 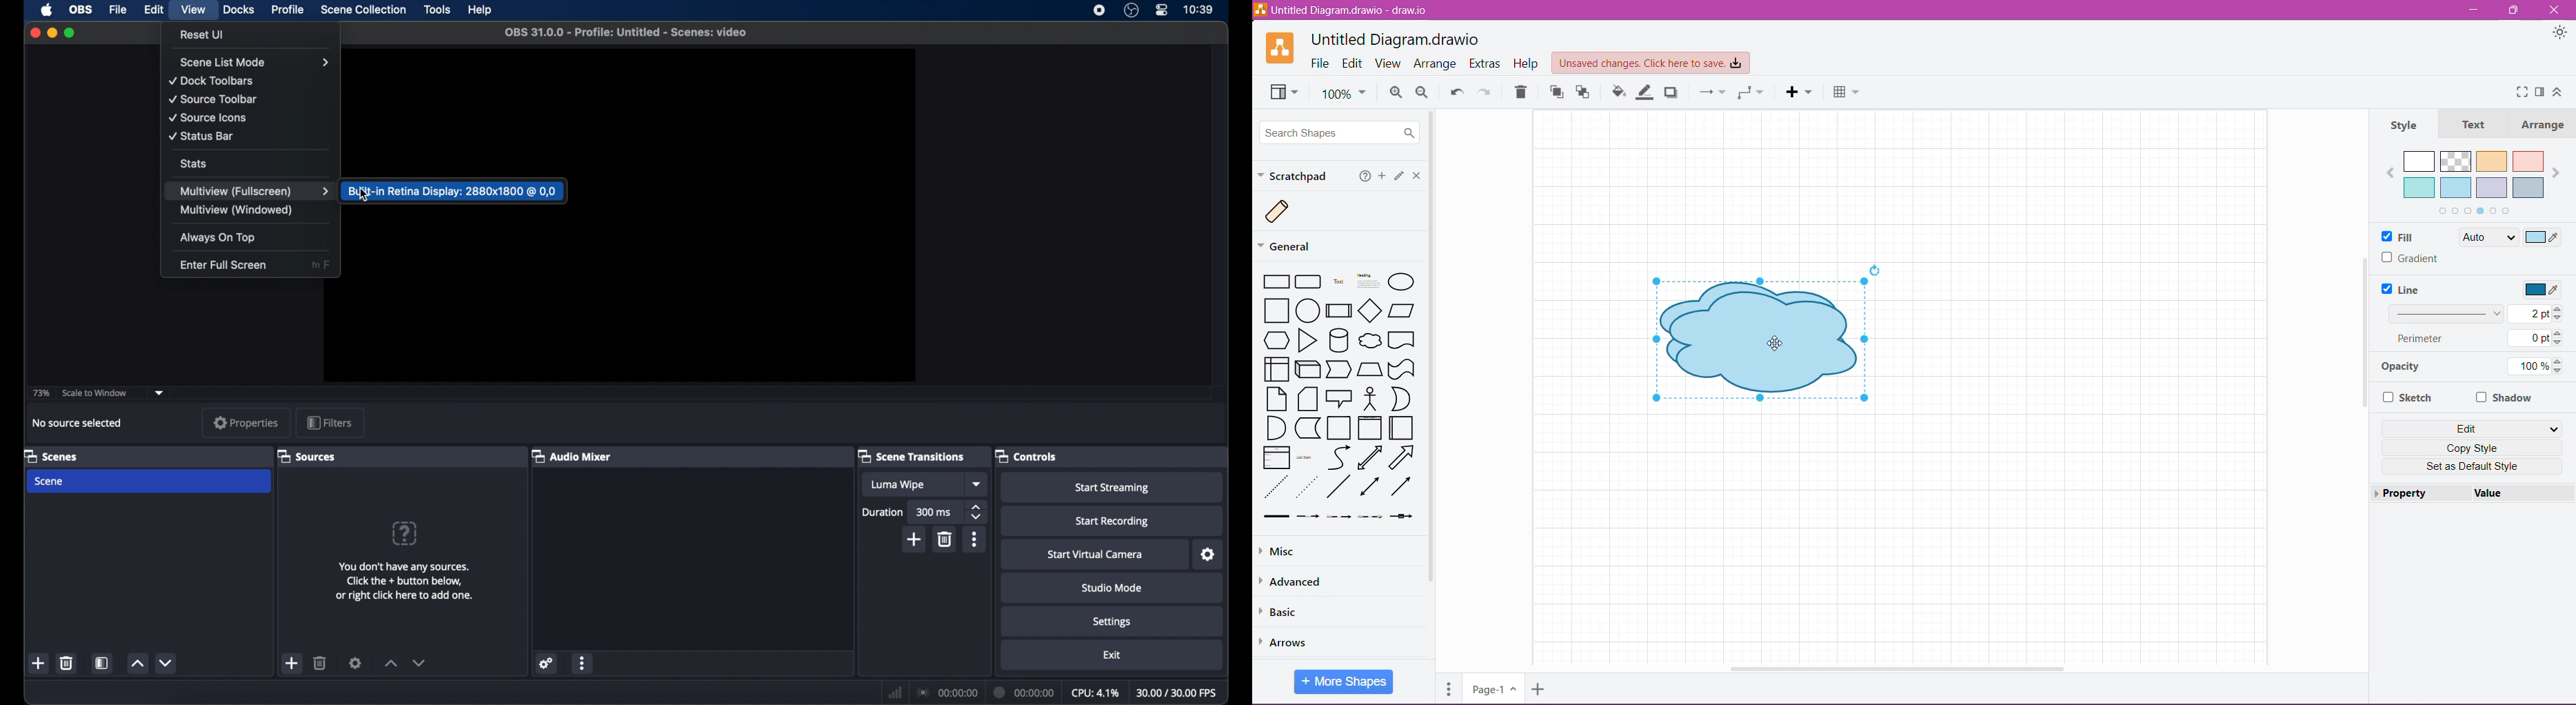 What do you see at coordinates (2479, 338) in the screenshot?
I see `Perimeter 0 pt` at bounding box center [2479, 338].